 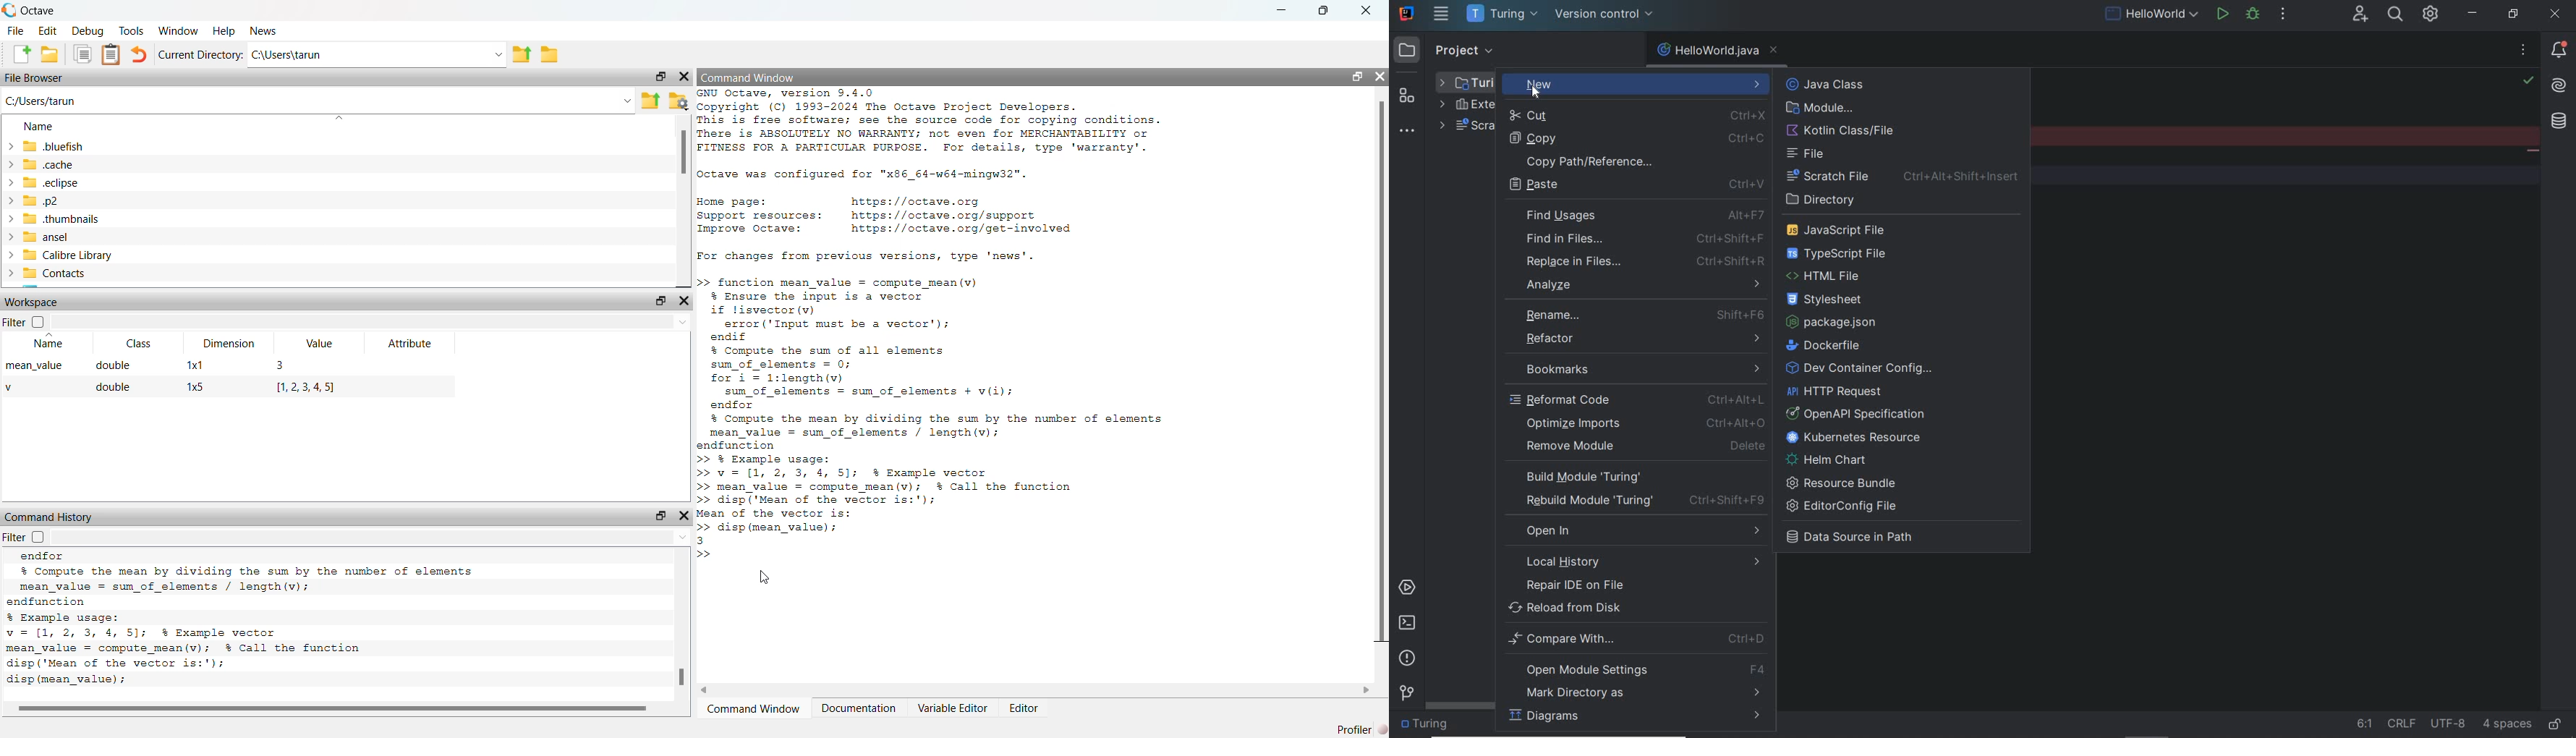 What do you see at coordinates (1407, 691) in the screenshot?
I see `Git` at bounding box center [1407, 691].